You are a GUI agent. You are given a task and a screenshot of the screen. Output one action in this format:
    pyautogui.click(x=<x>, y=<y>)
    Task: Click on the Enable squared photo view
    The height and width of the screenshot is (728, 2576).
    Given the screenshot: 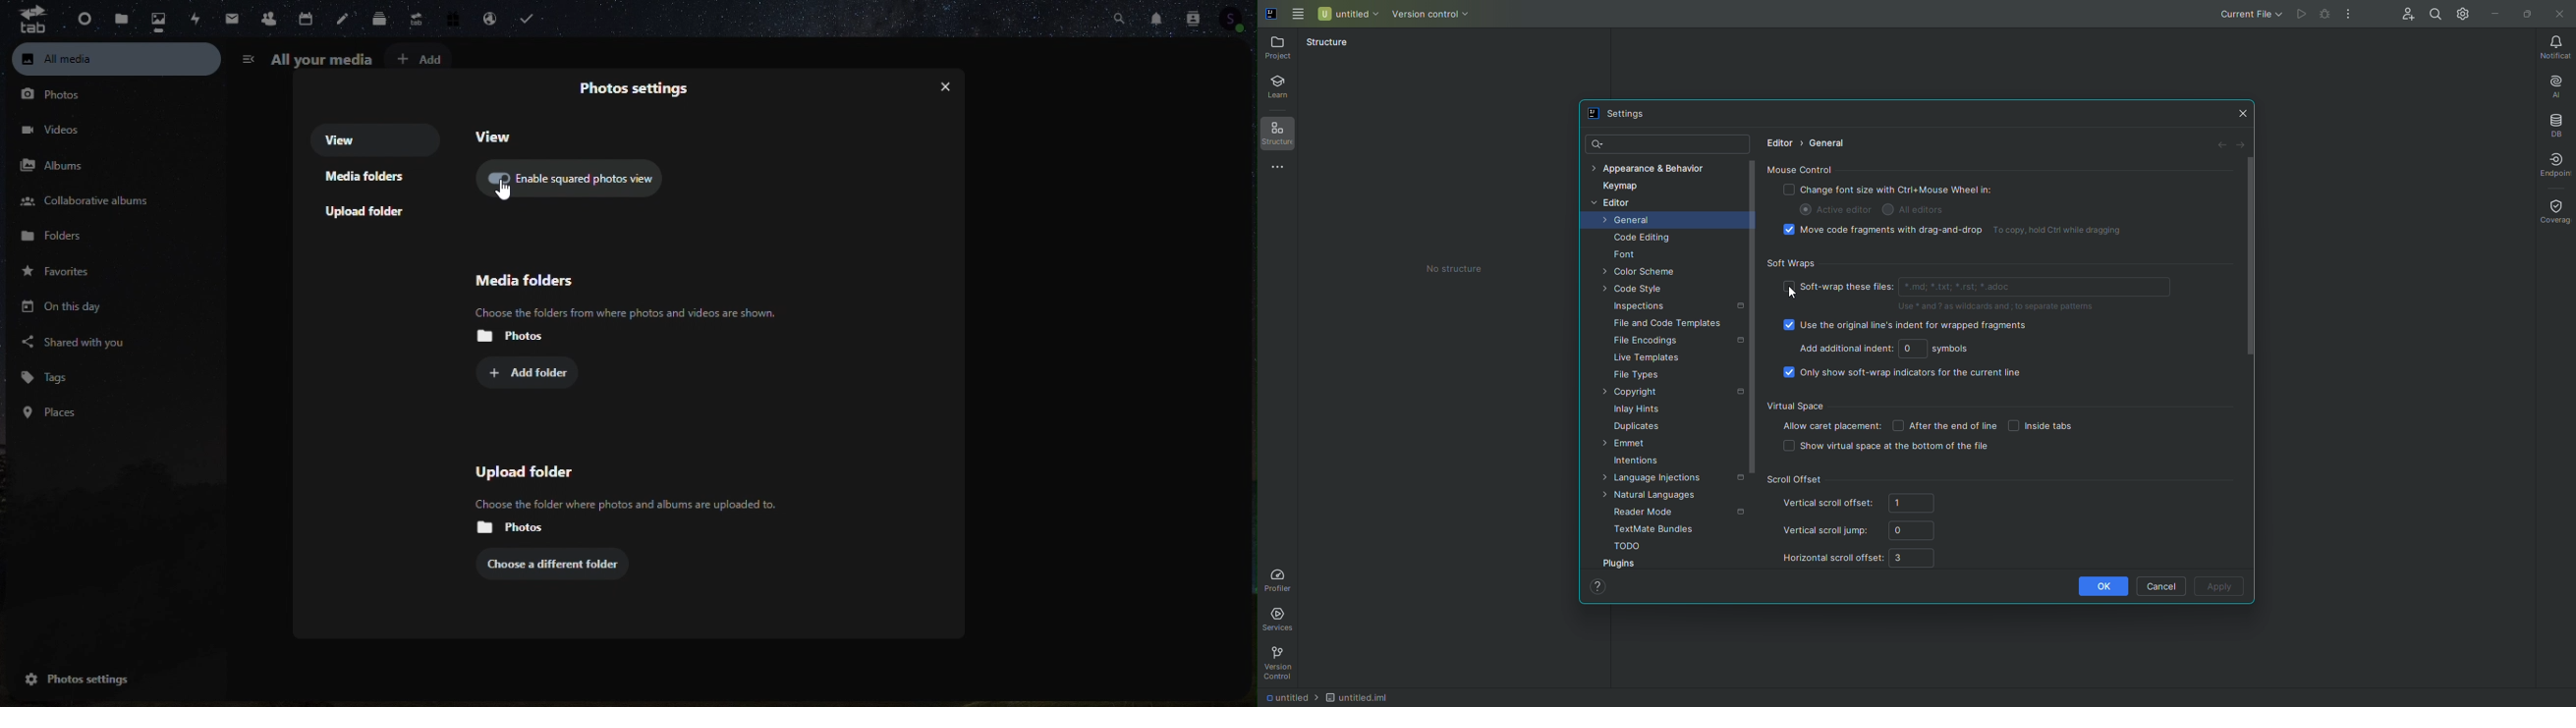 What is the action you would take?
    pyautogui.click(x=579, y=182)
    